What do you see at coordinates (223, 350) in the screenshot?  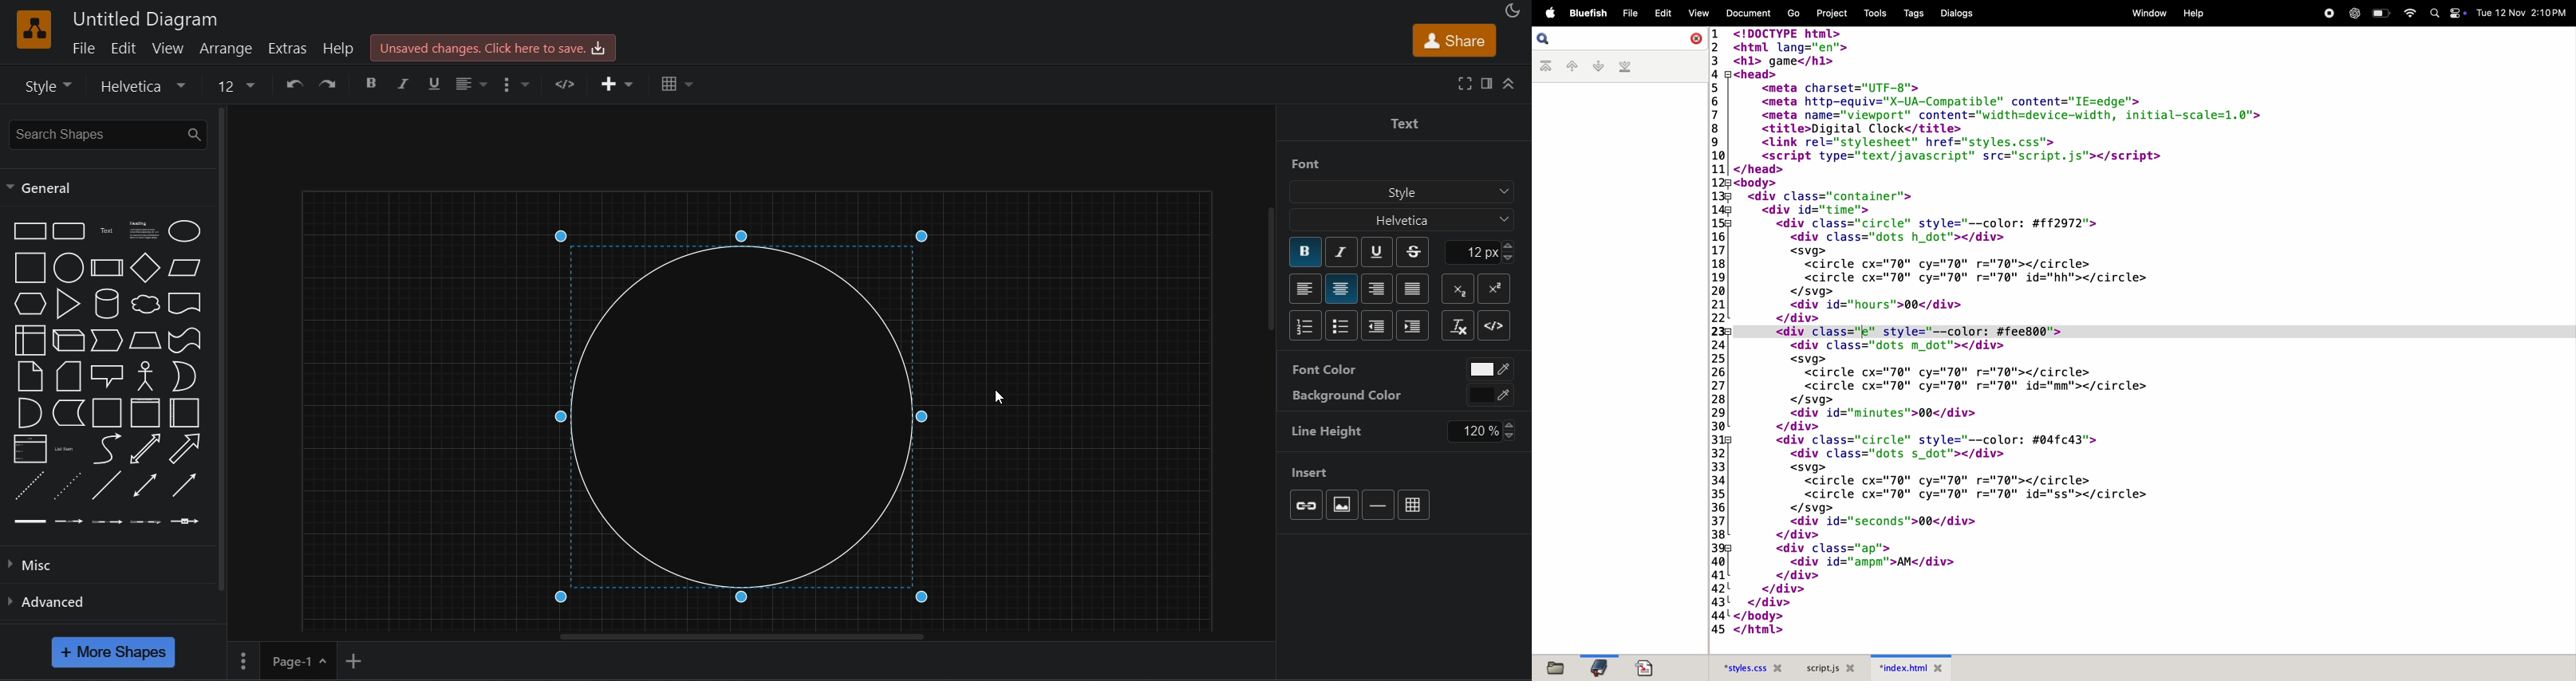 I see `vertical scroll bar` at bounding box center [223, 350].